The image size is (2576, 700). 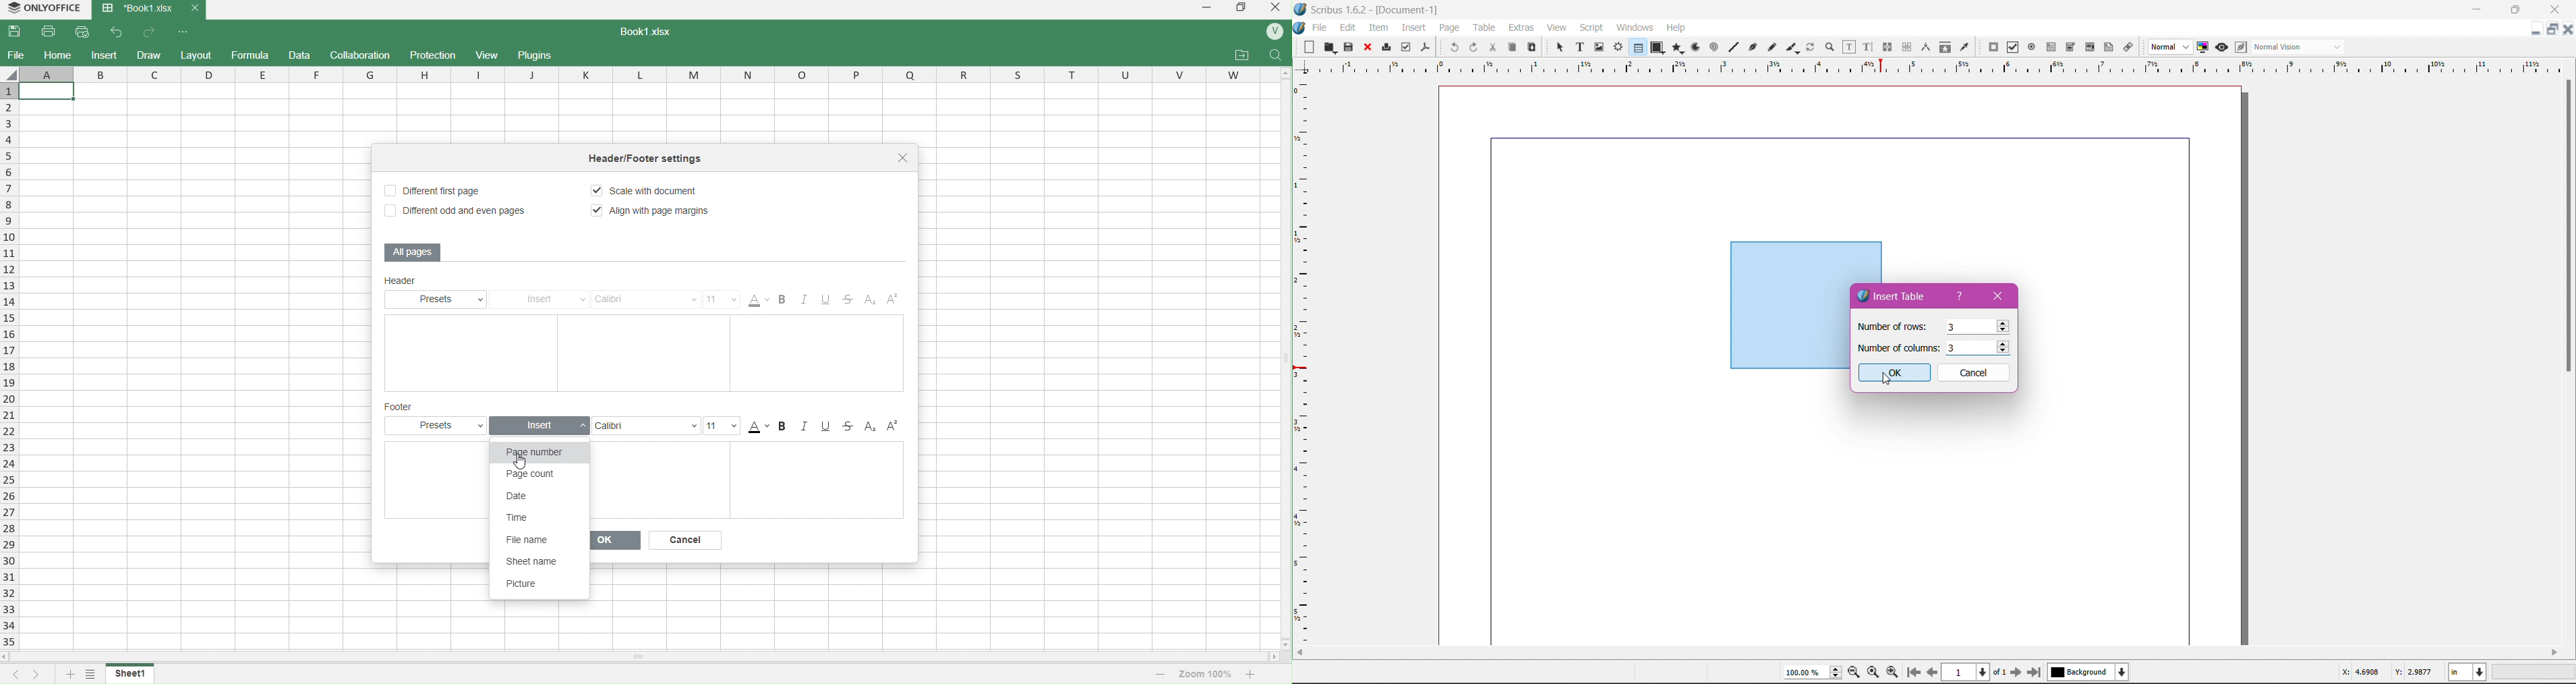 I want to click on formula, so click(x=250, y=56).